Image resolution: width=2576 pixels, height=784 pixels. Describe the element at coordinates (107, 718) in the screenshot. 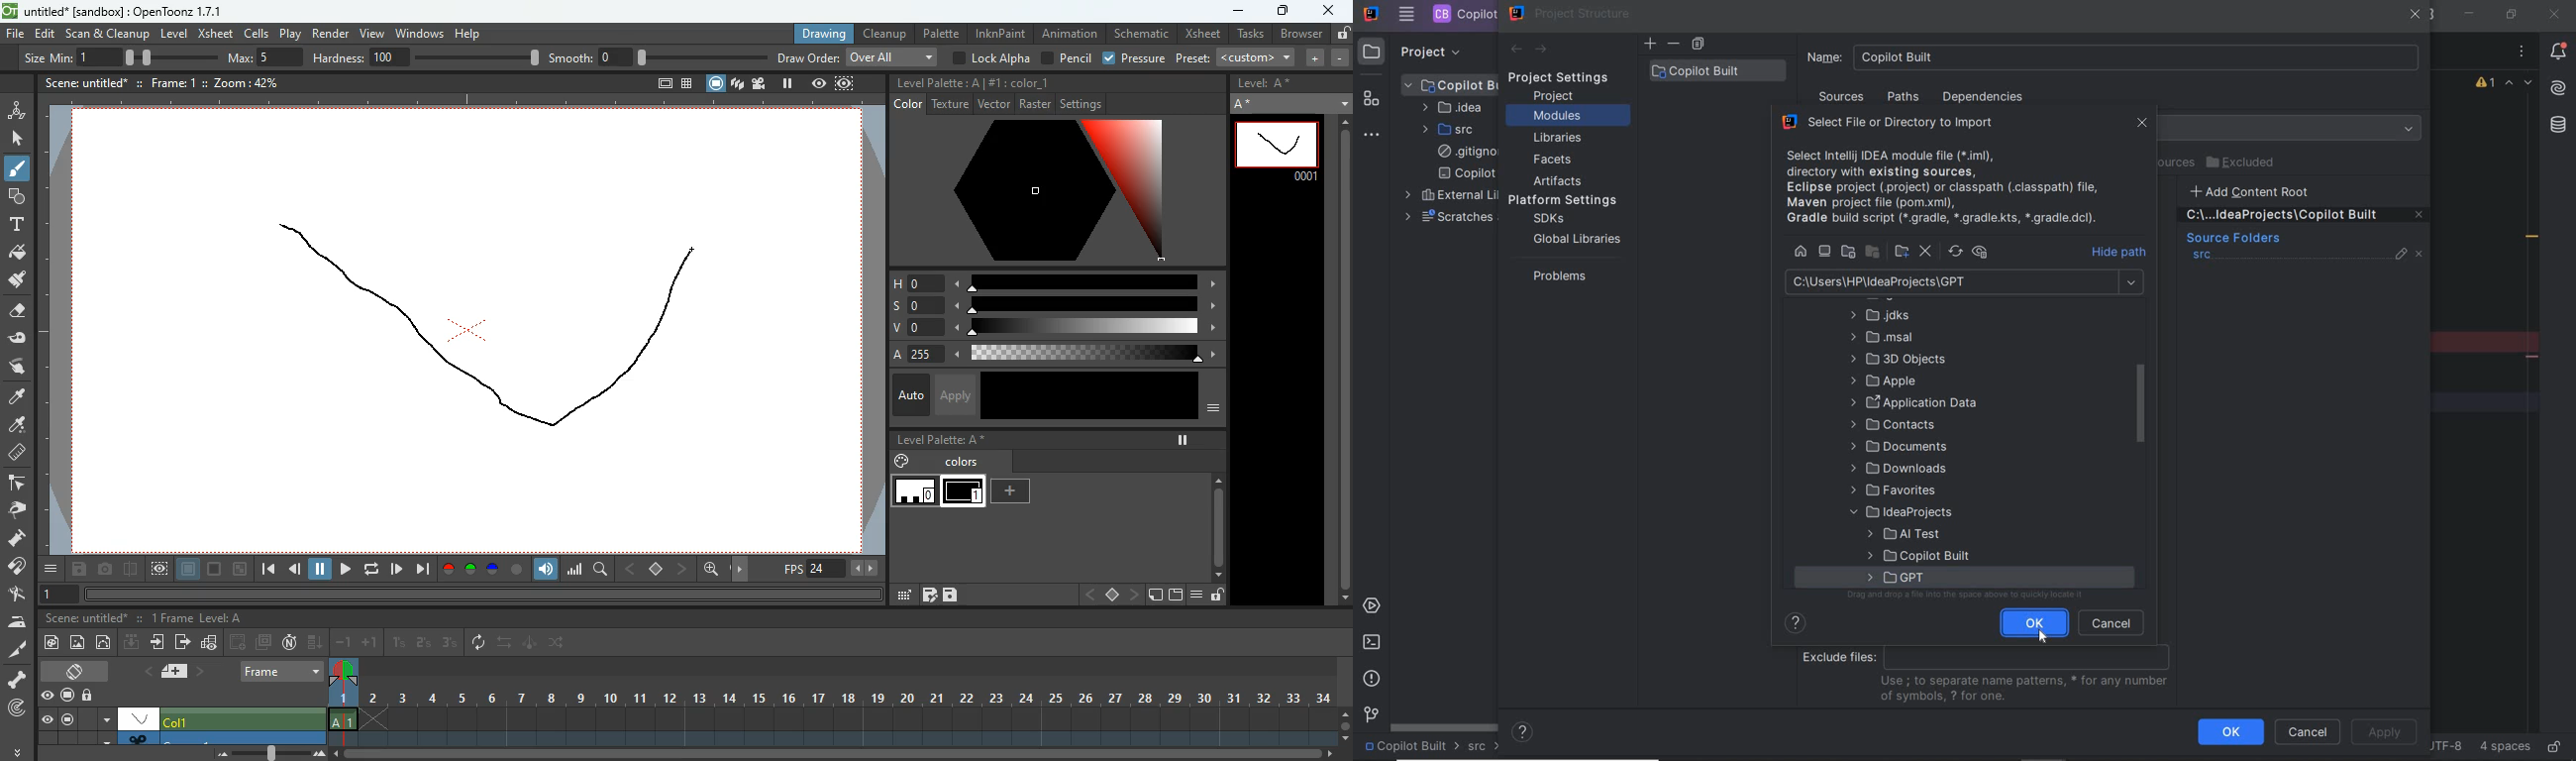

I see `more options` at that location.